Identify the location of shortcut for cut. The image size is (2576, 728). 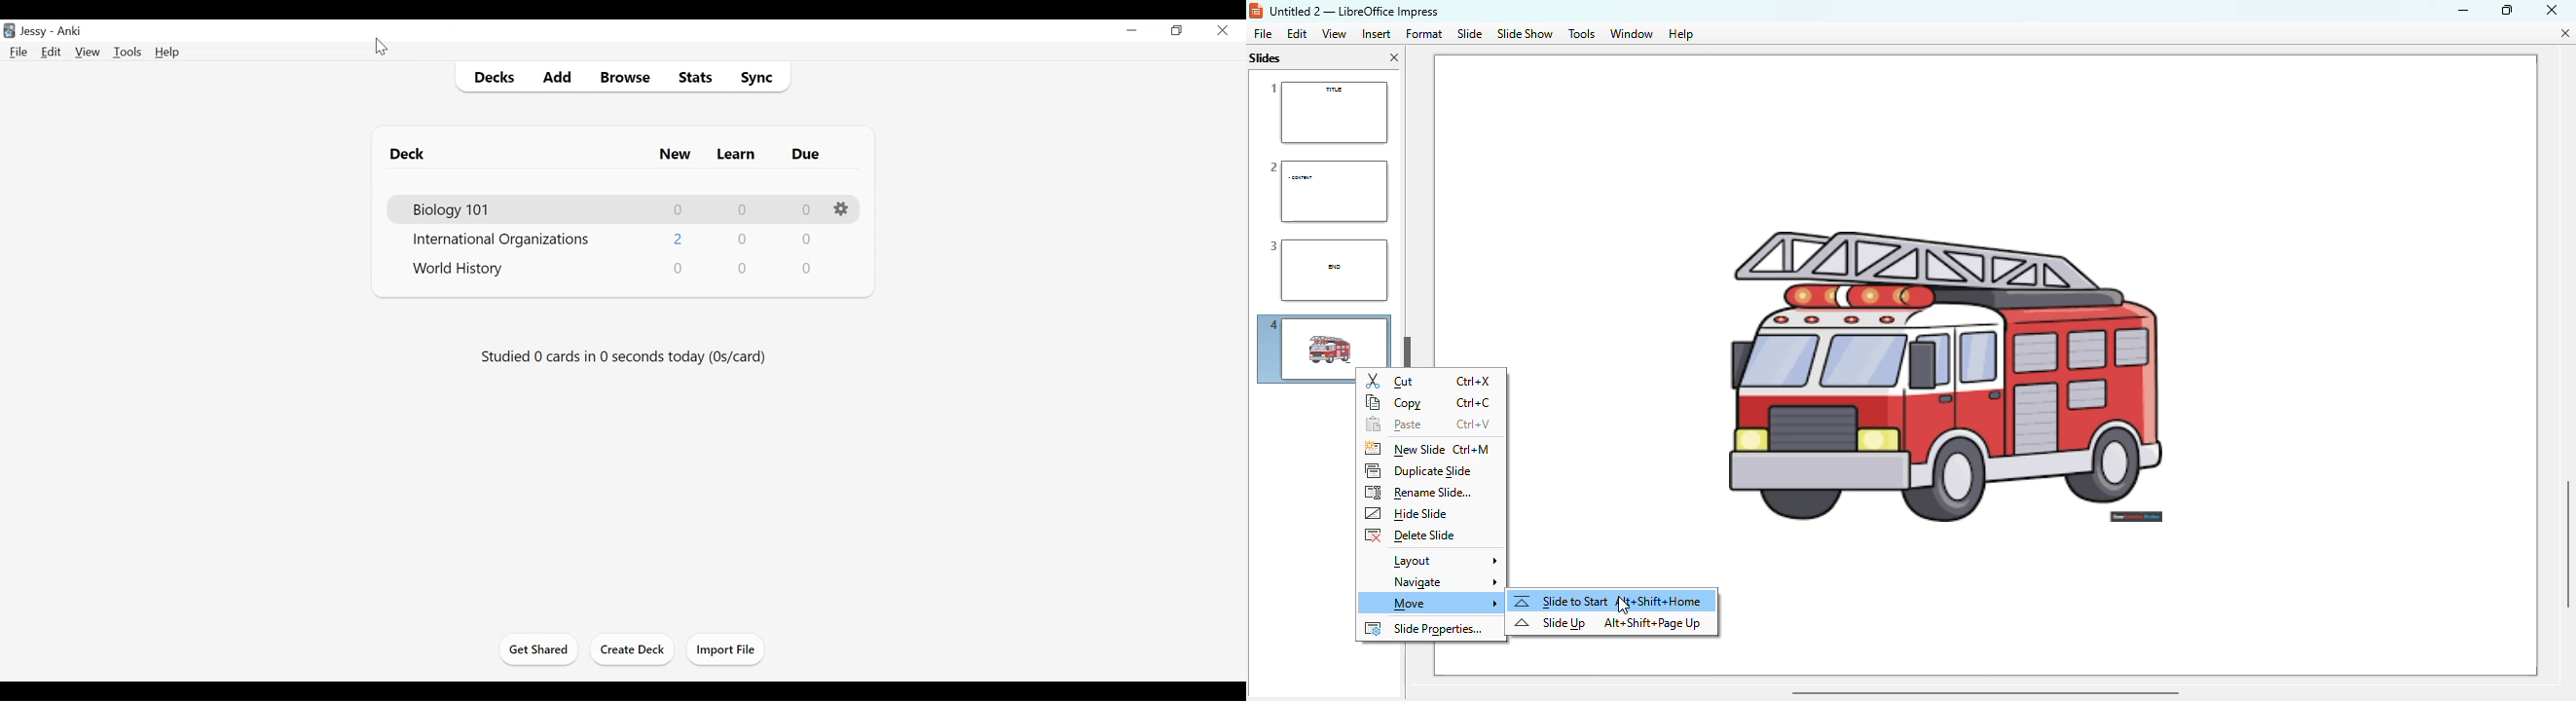
(1476, 382).